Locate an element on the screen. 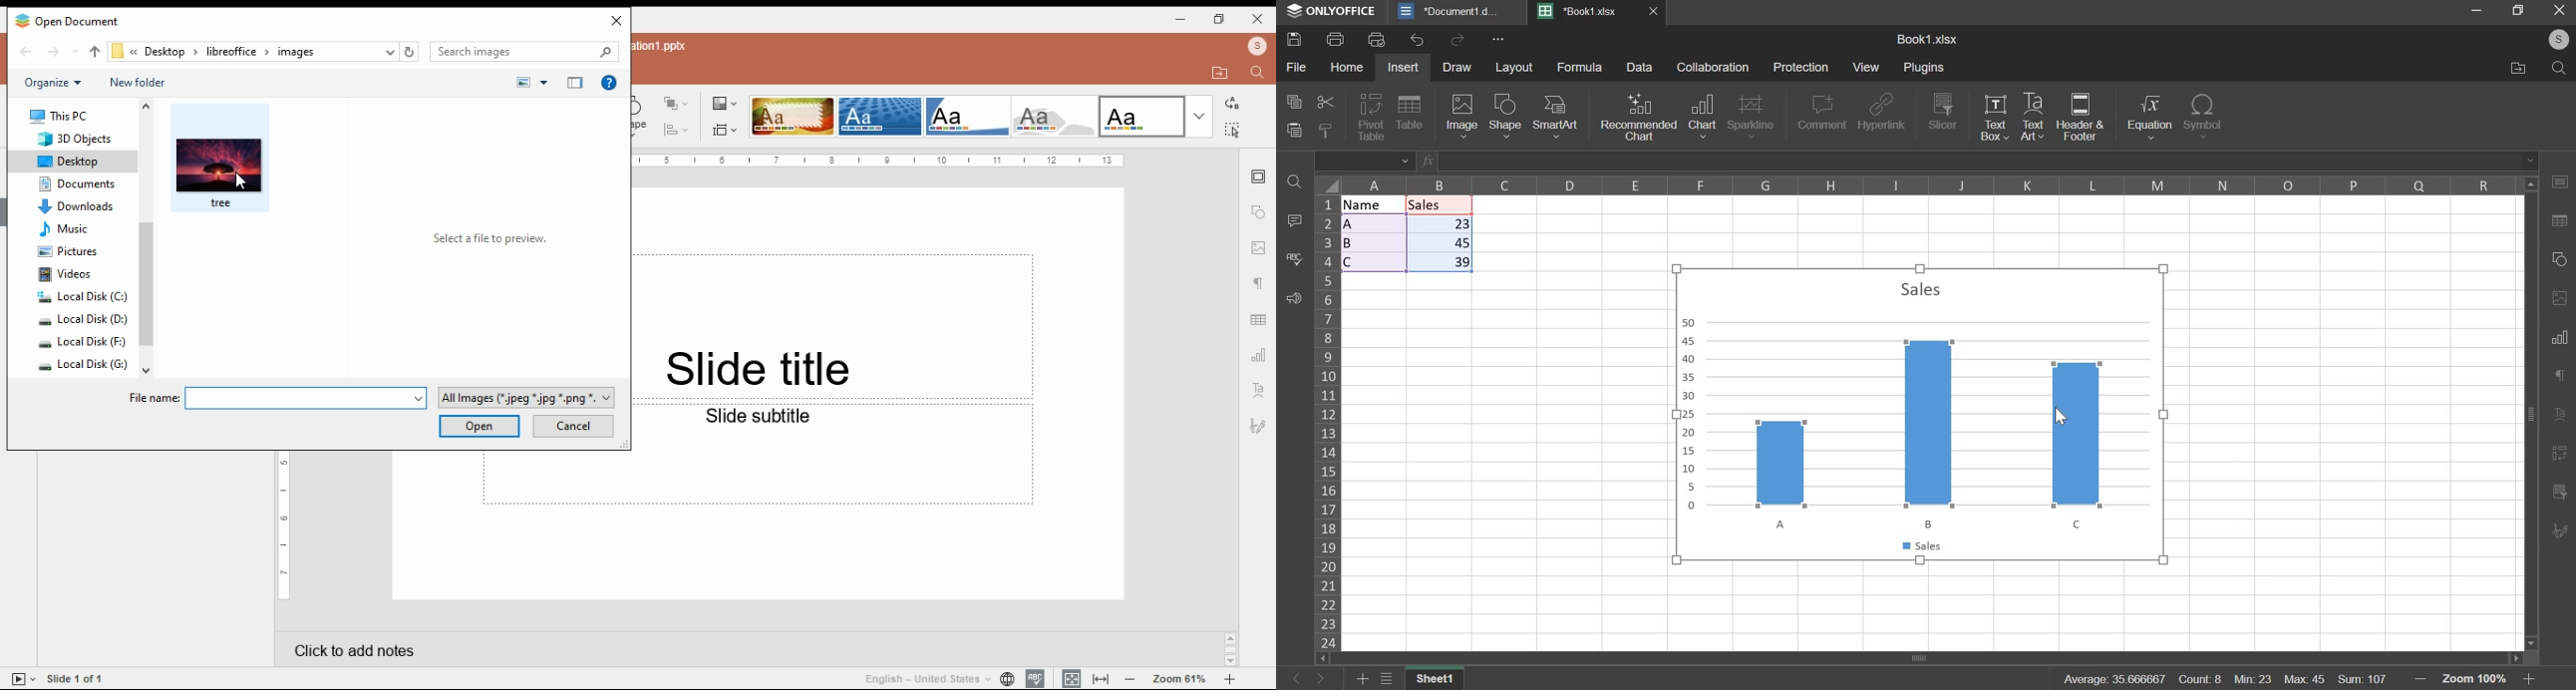   is located at coordinates (1313, 678).